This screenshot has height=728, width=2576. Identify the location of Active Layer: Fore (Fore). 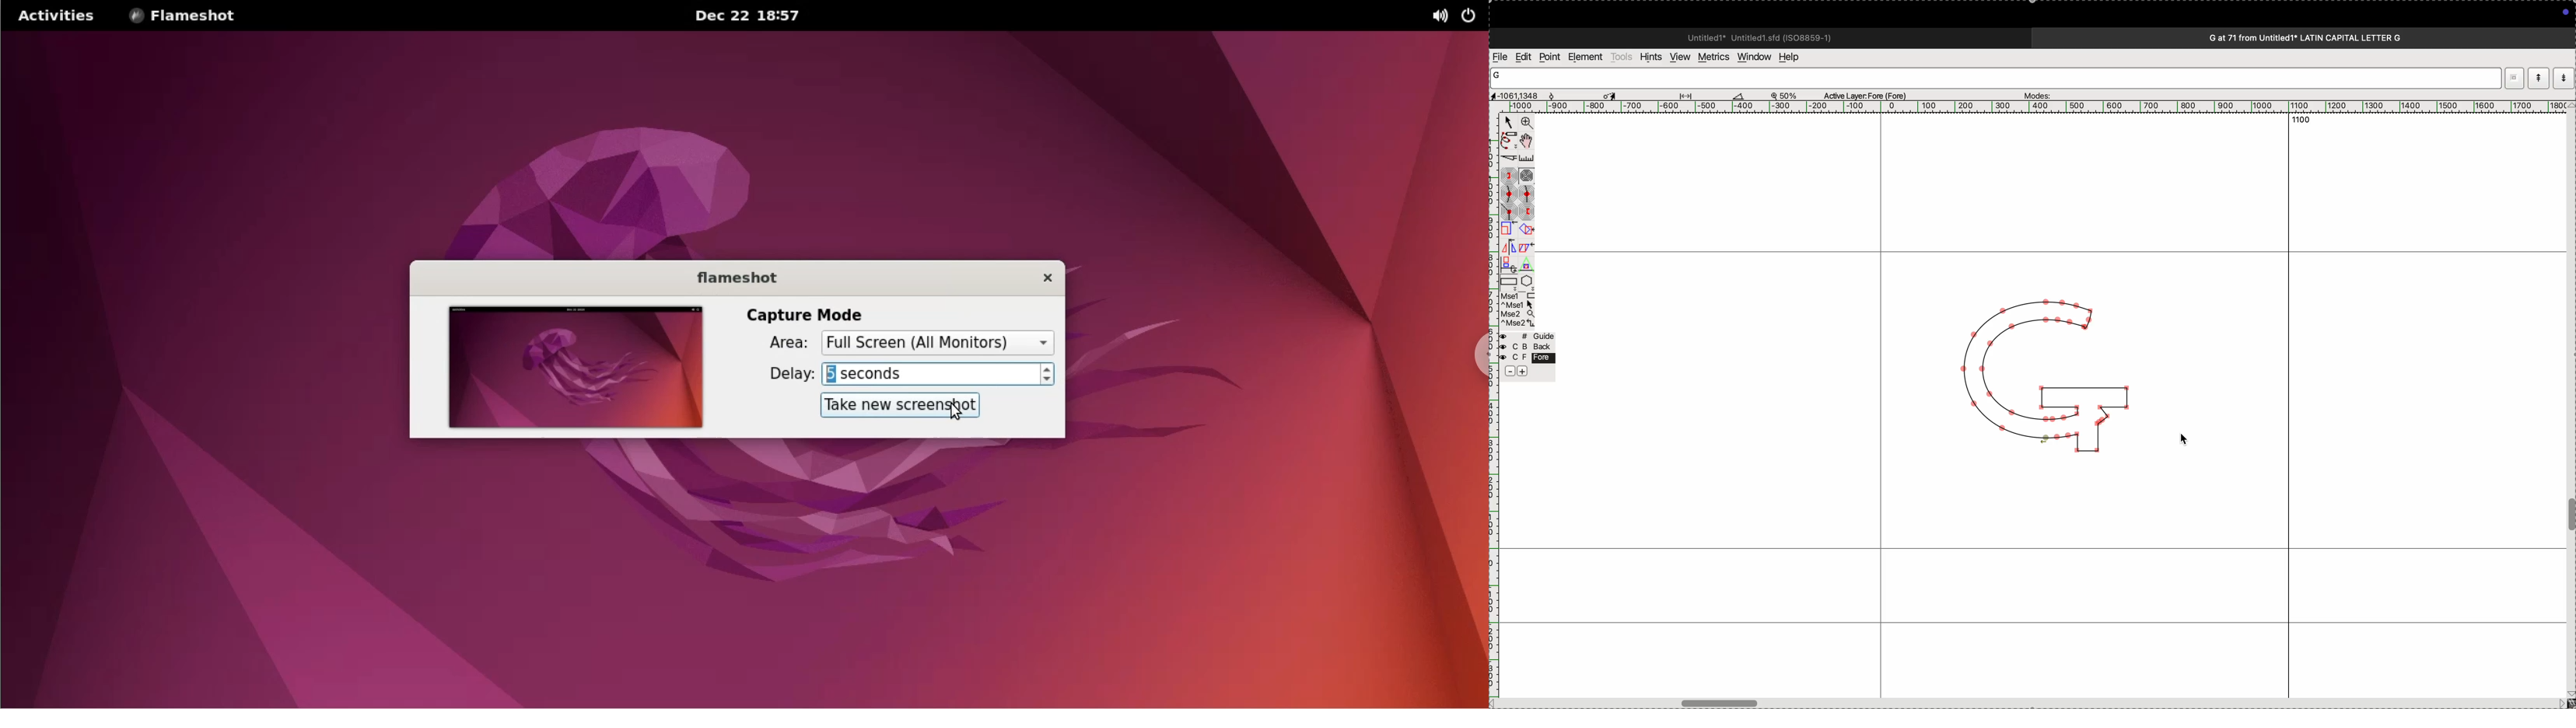
(1861, 96).